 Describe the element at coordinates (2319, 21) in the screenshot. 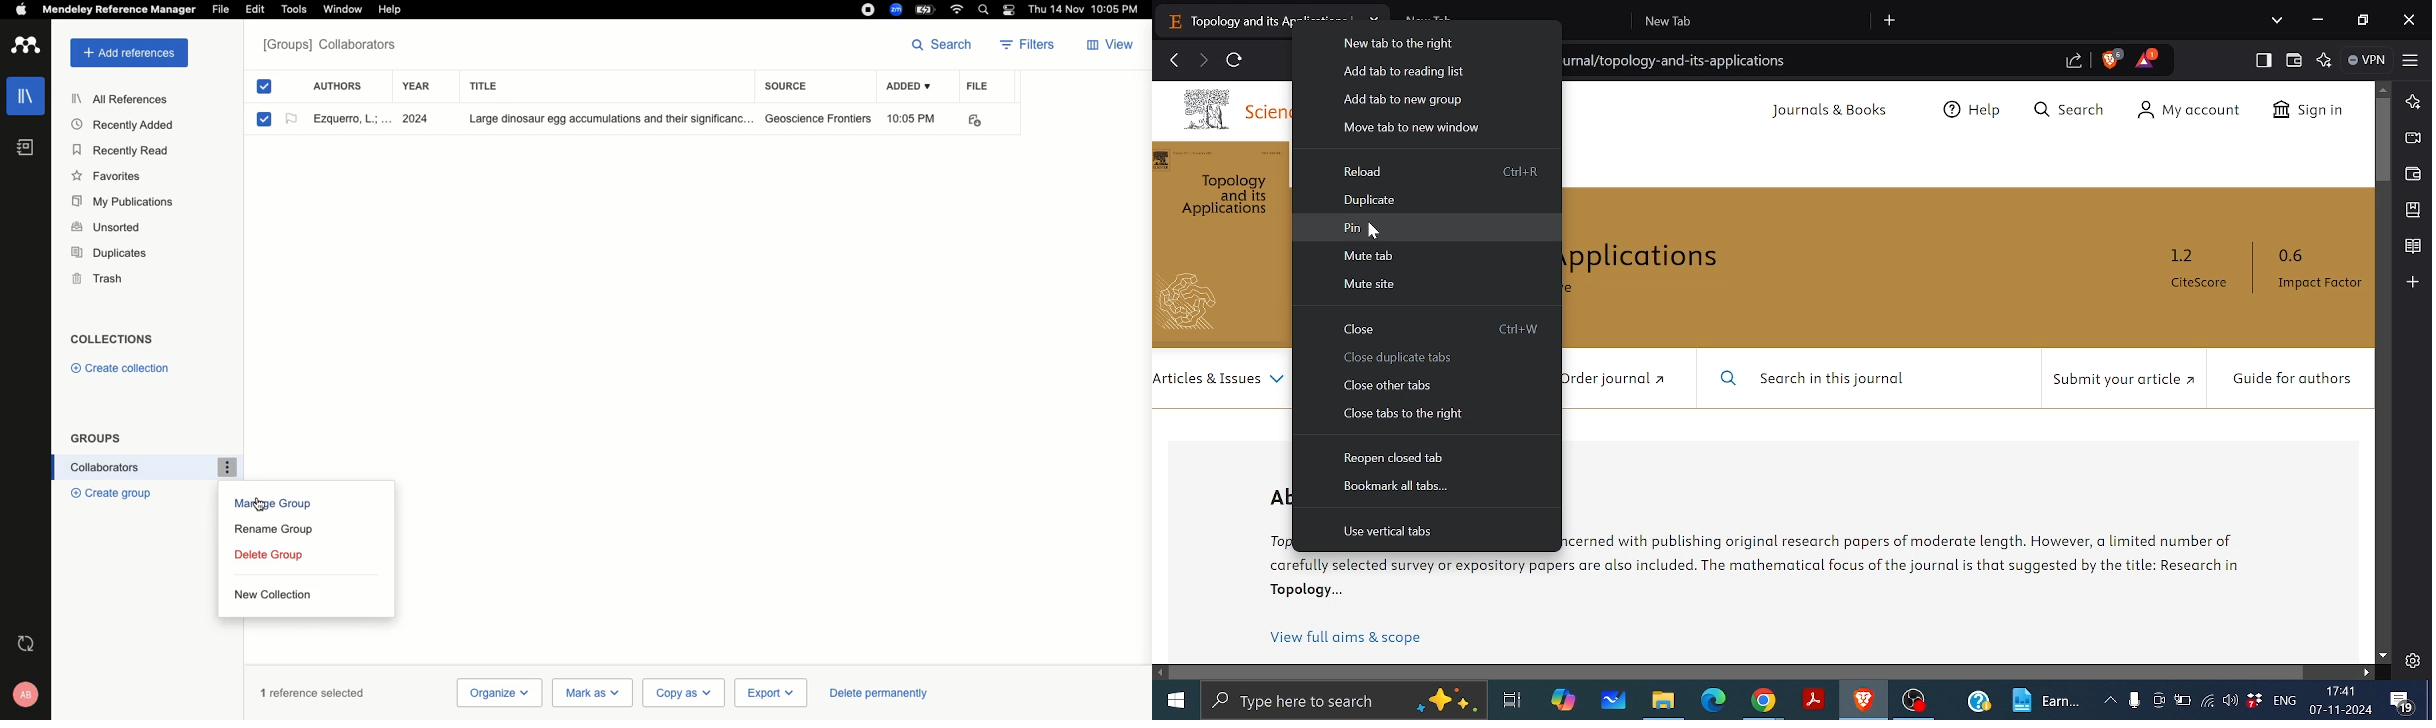

I see `Minimize` at that location.